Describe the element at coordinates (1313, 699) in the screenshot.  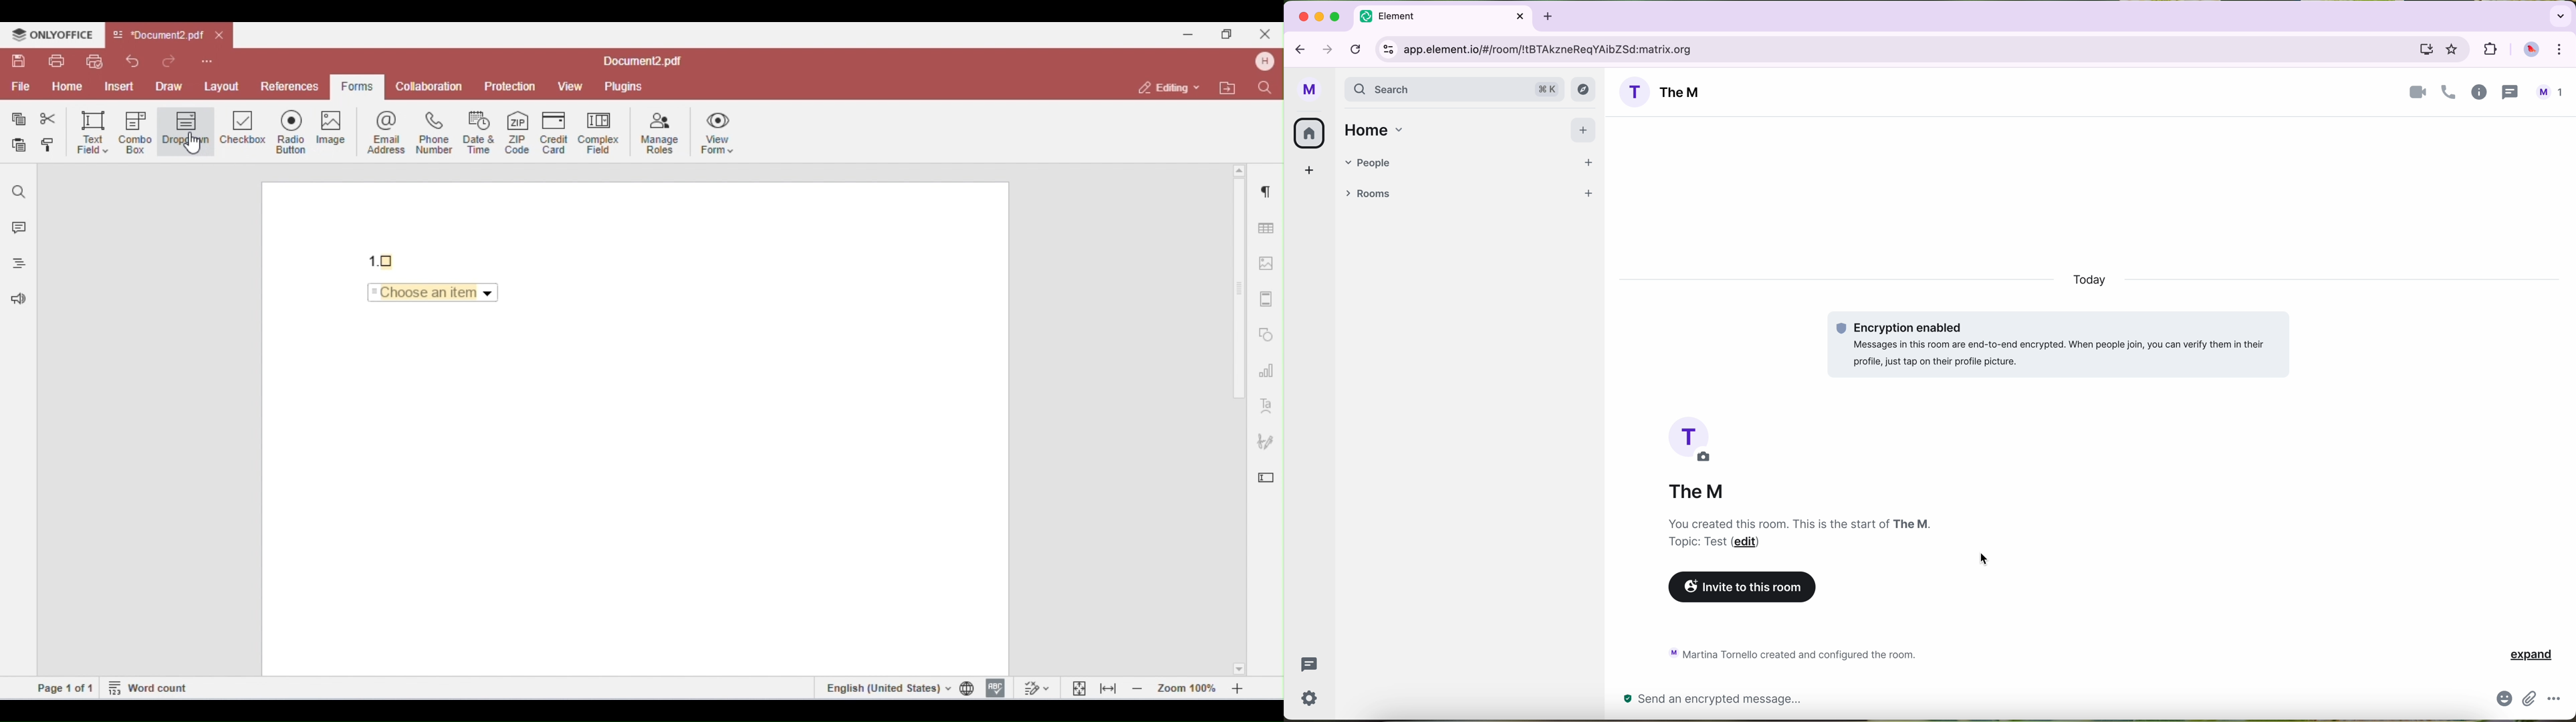
I see `settings` at that location.